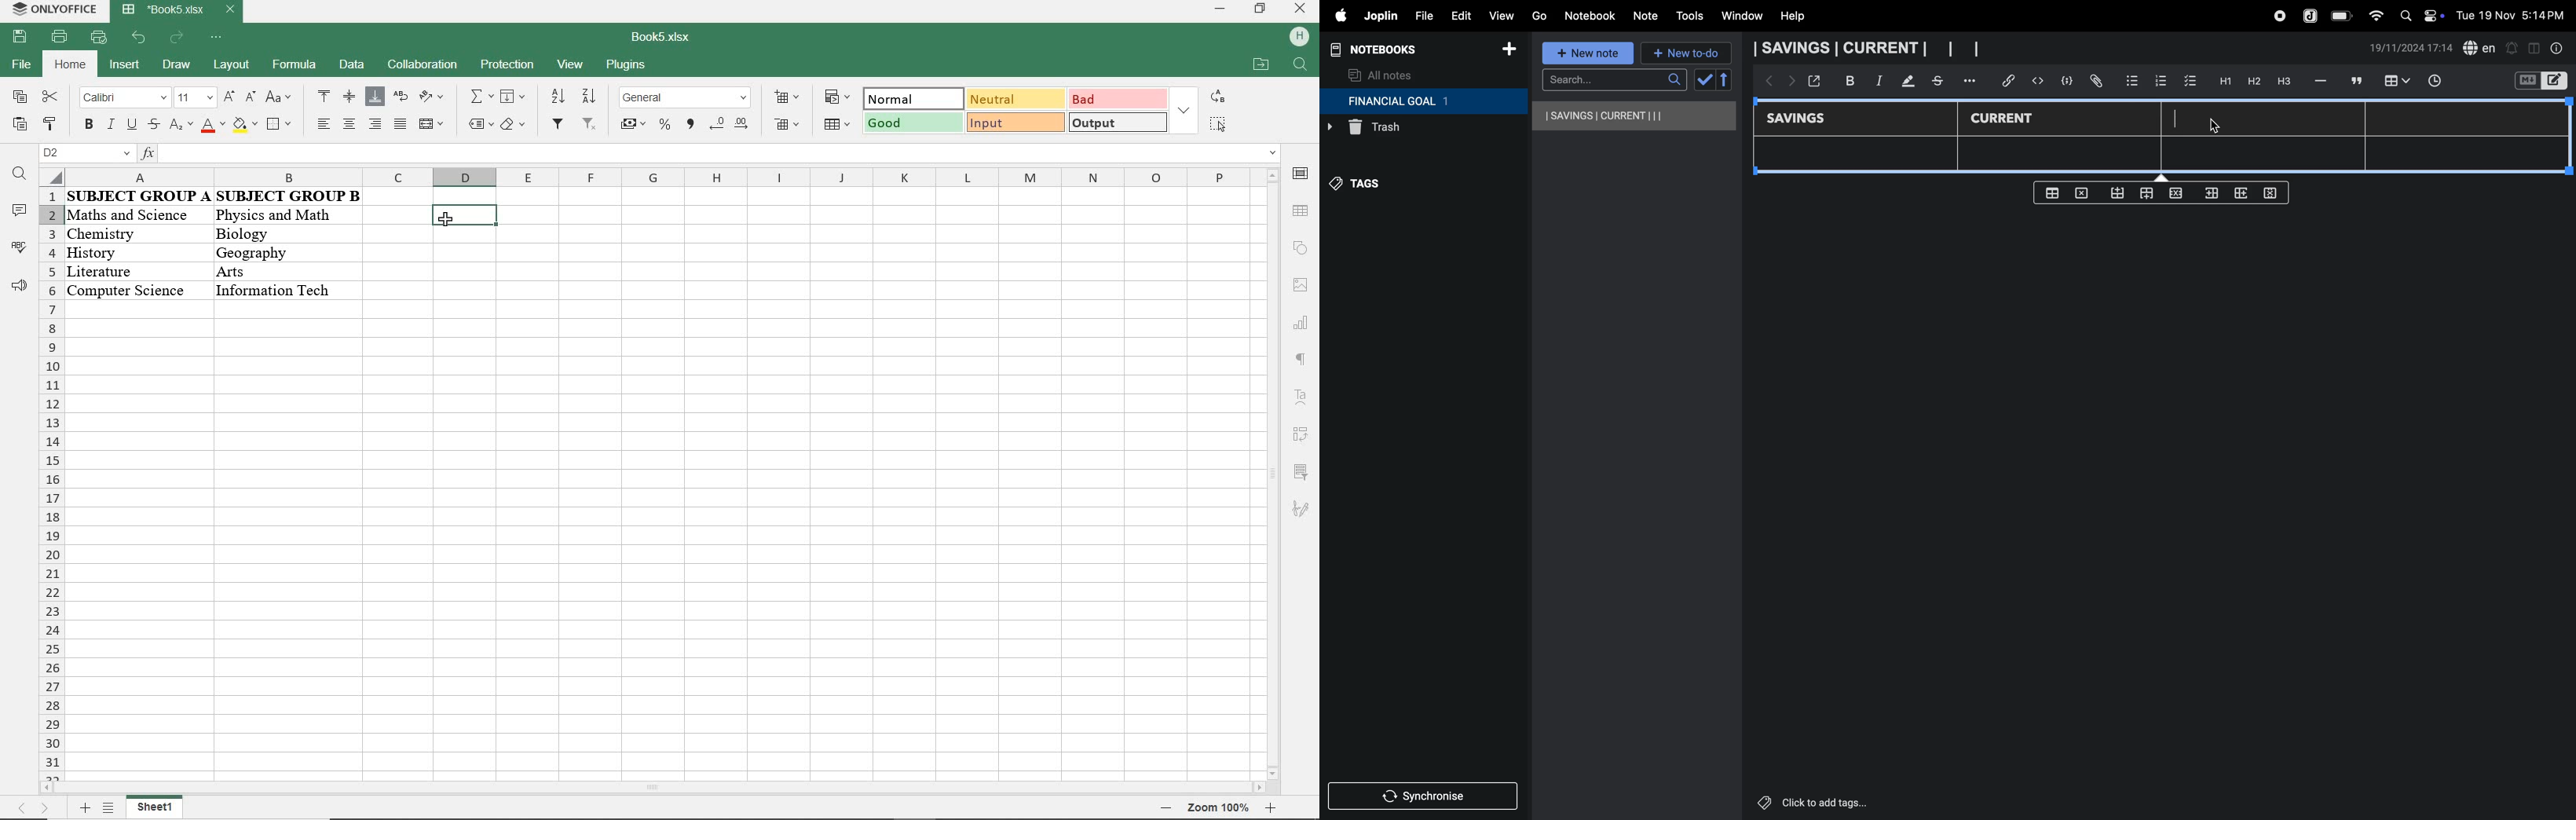 Image resolution: width=2576 pixels, height=840 pixels. I want to click on list of sheets, so click(109, 809).